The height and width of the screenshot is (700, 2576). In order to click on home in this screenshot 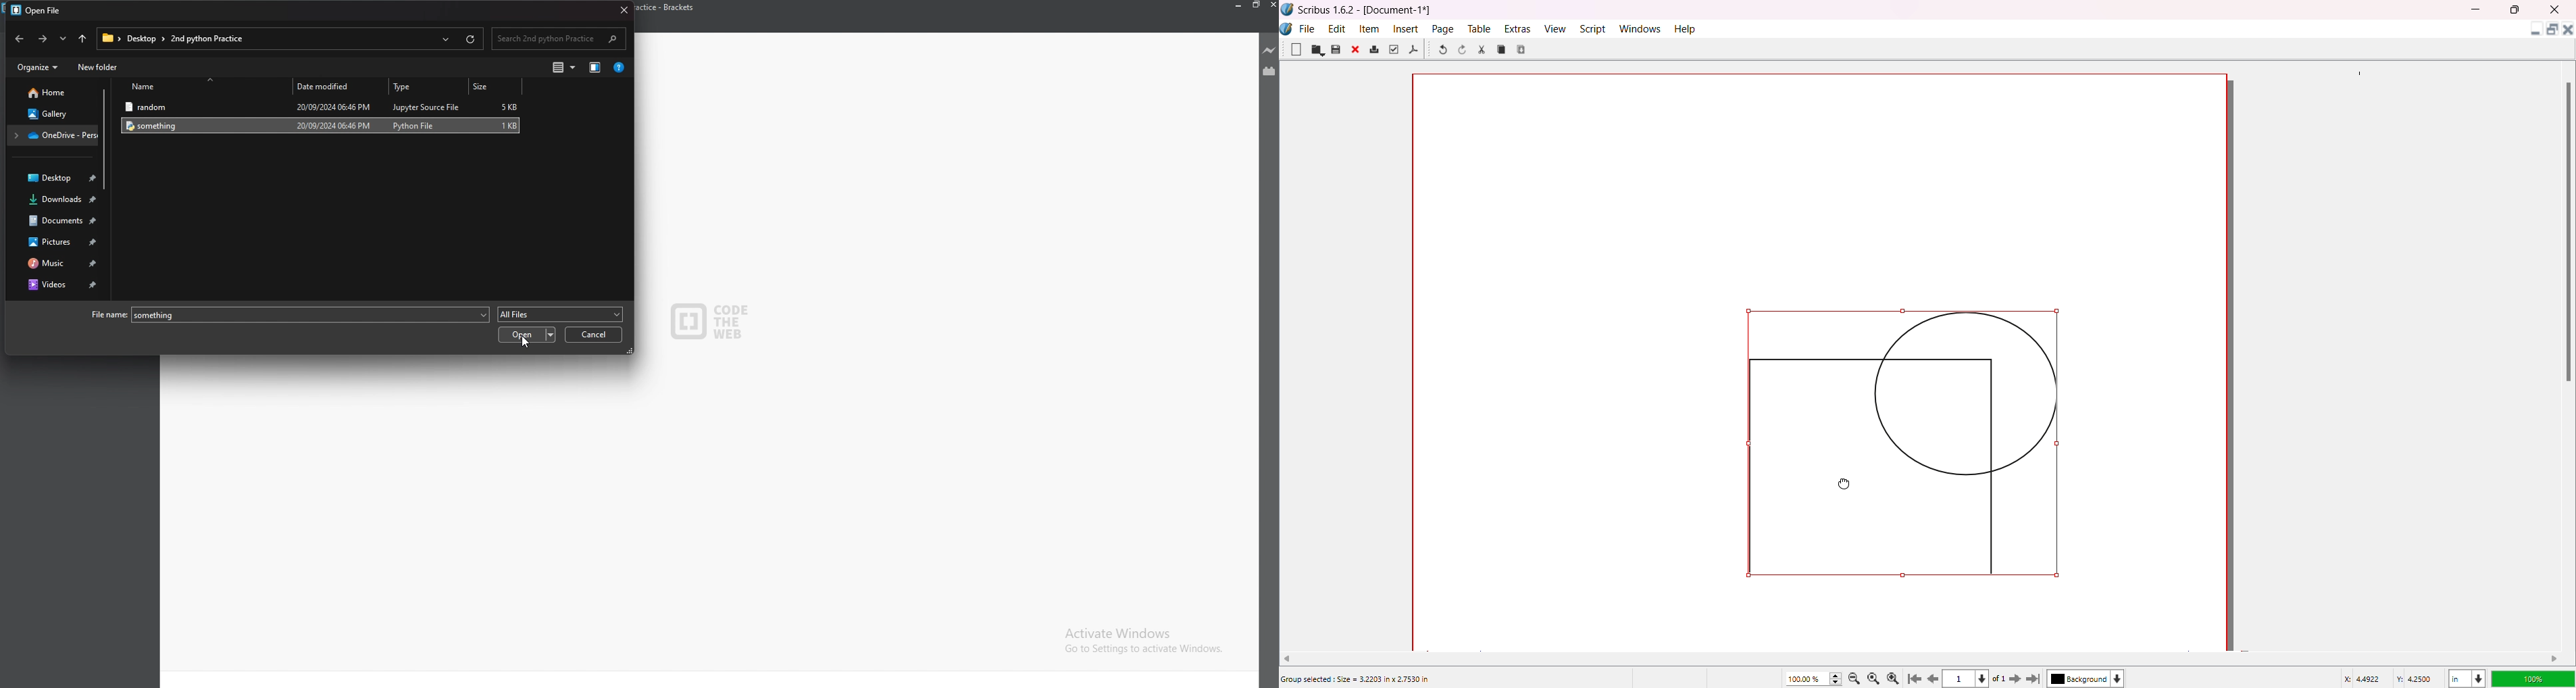, I will do `click(50, 93)`.